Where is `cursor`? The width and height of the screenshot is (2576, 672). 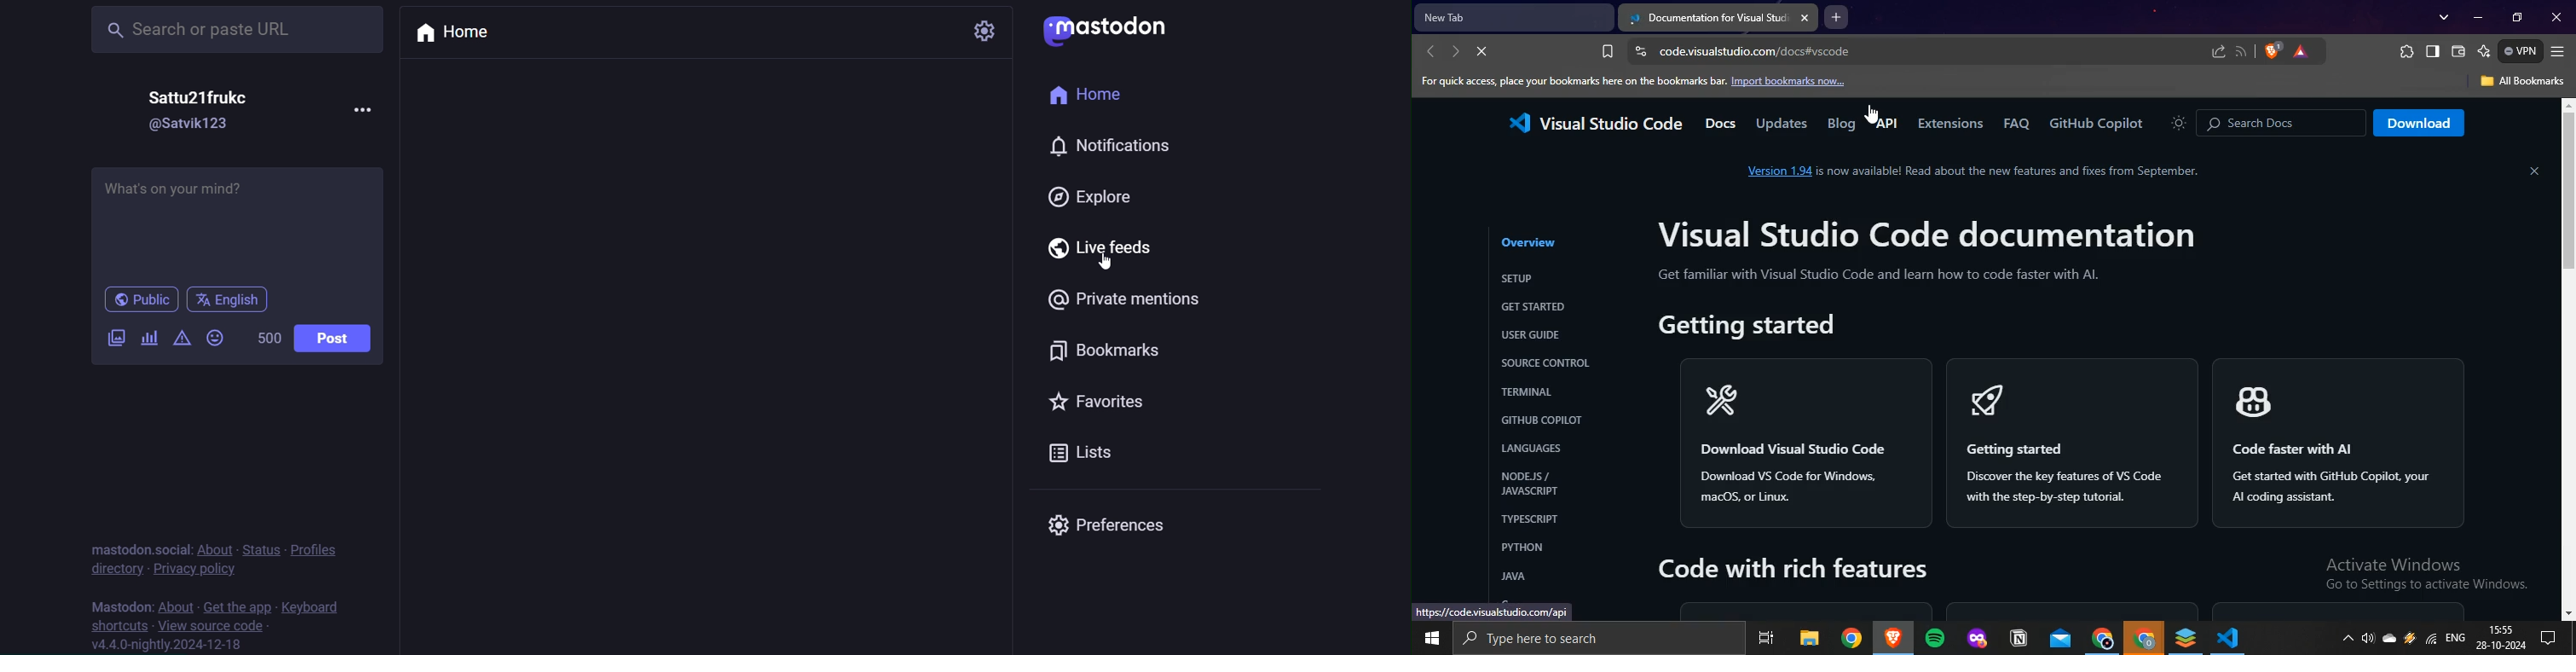
cursor is located at coordinates (1872, 113).